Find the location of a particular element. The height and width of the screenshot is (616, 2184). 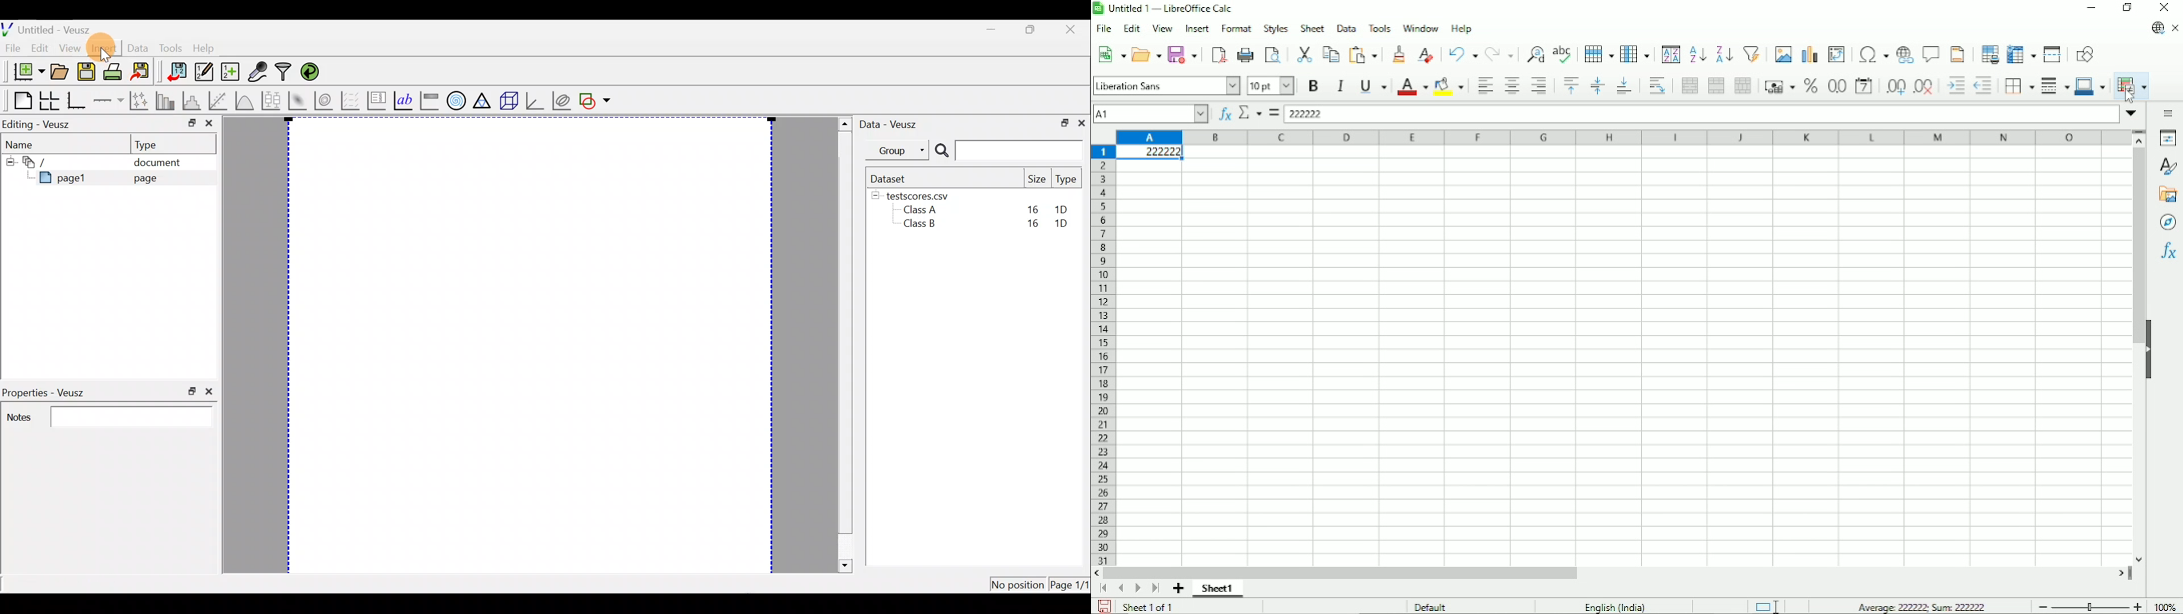

page1 is located at coordinates (59, 181).